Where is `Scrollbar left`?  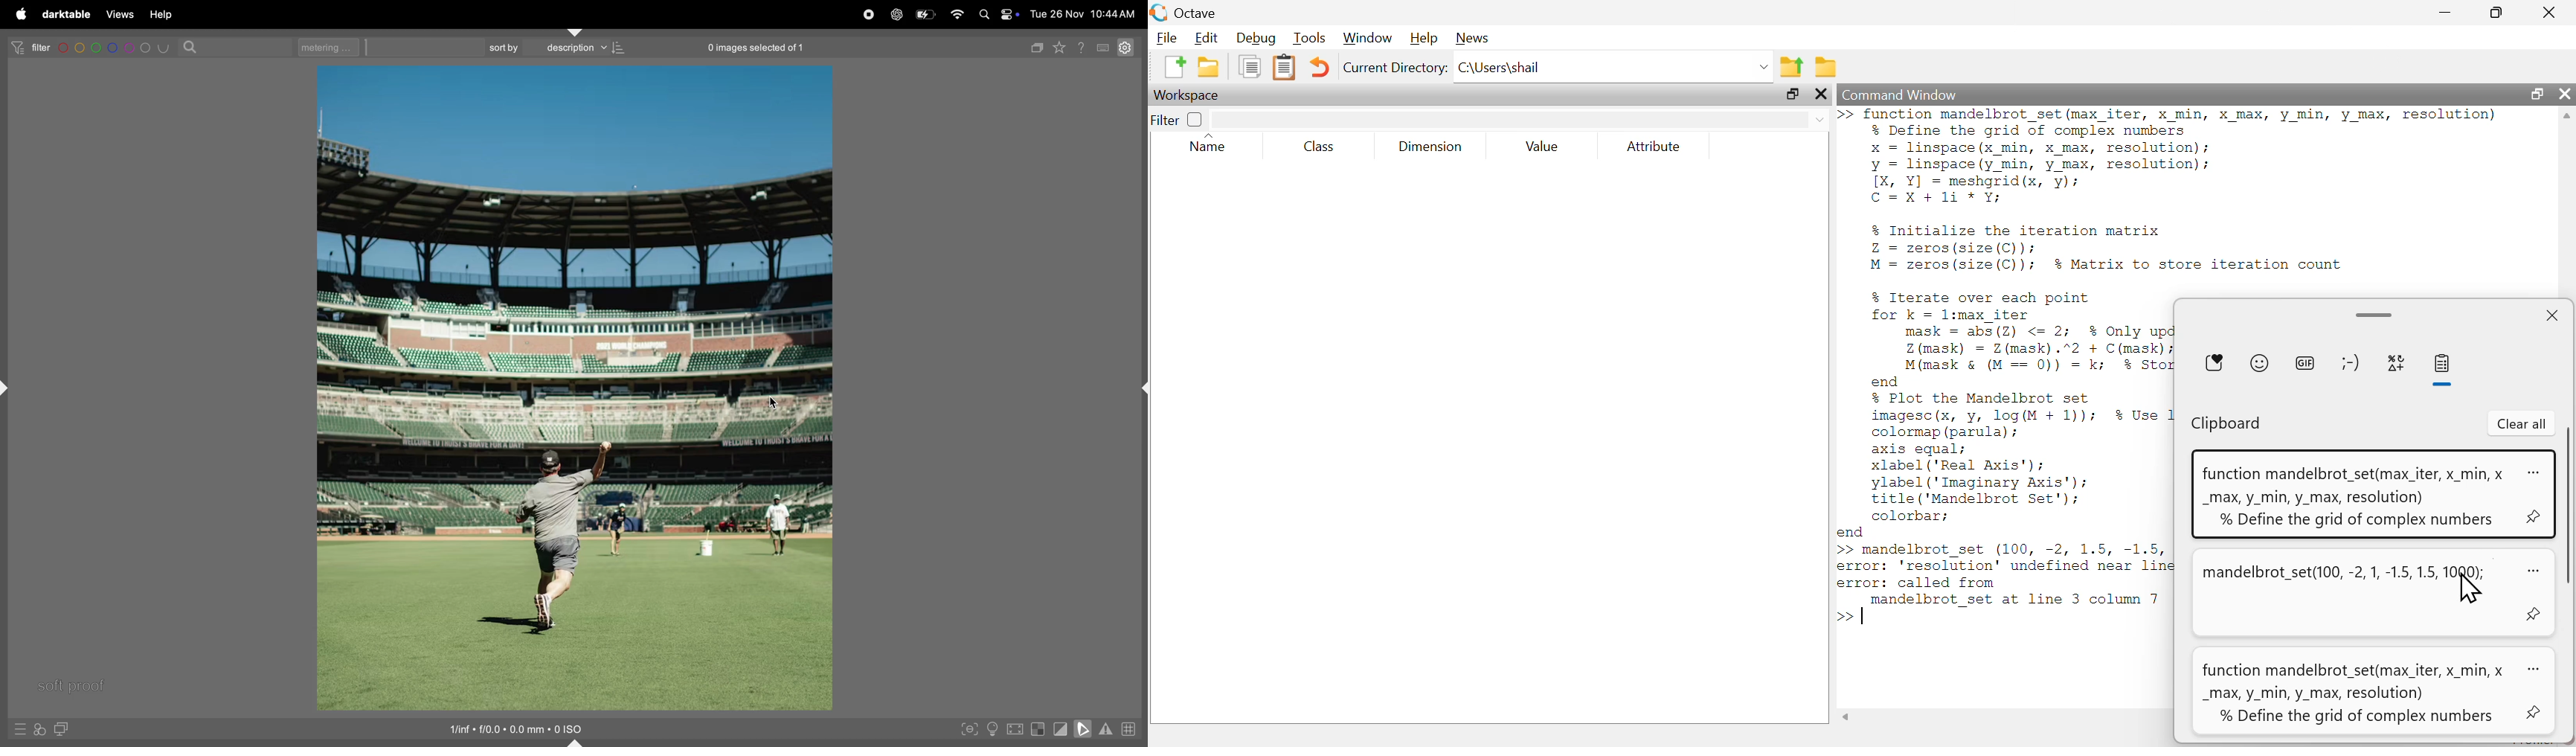 Scrollbar left is located at coordinates (1847, 716).